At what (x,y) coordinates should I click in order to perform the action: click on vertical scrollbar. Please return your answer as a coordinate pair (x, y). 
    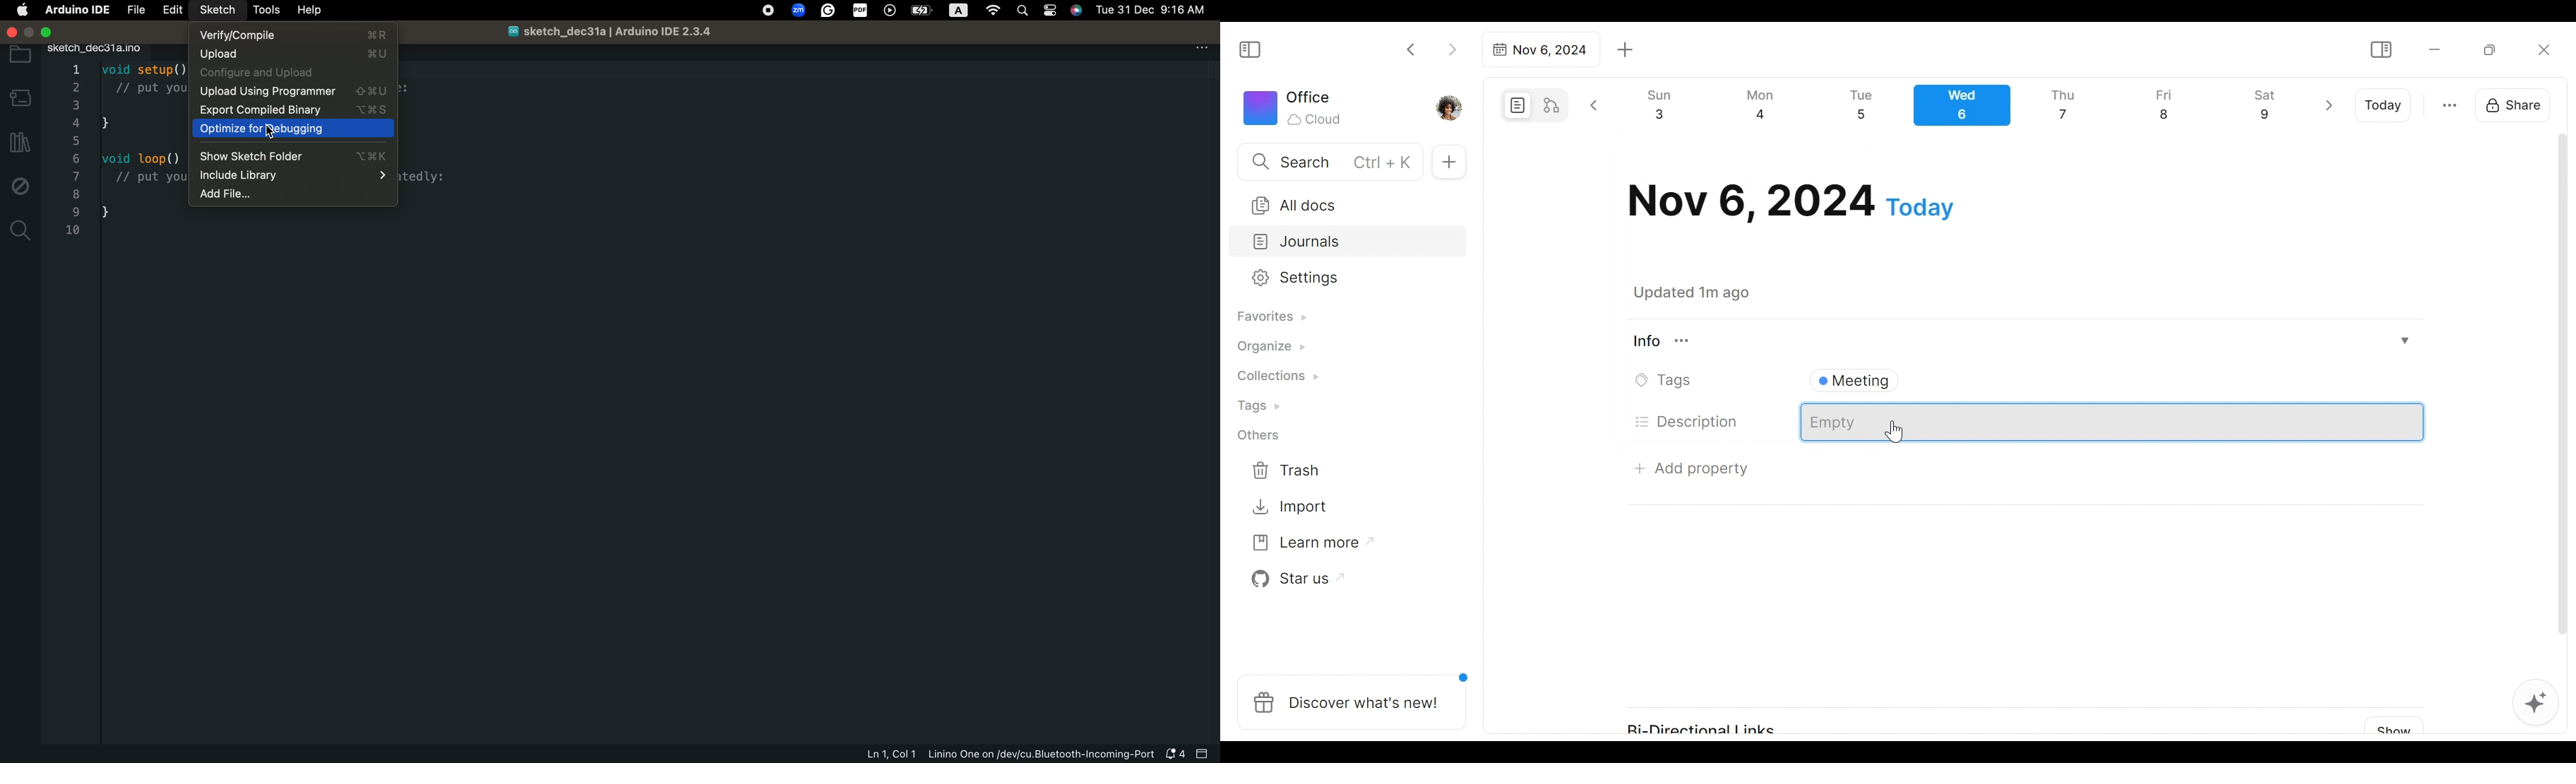
    Looking at the image, I should click on (2563, 401).